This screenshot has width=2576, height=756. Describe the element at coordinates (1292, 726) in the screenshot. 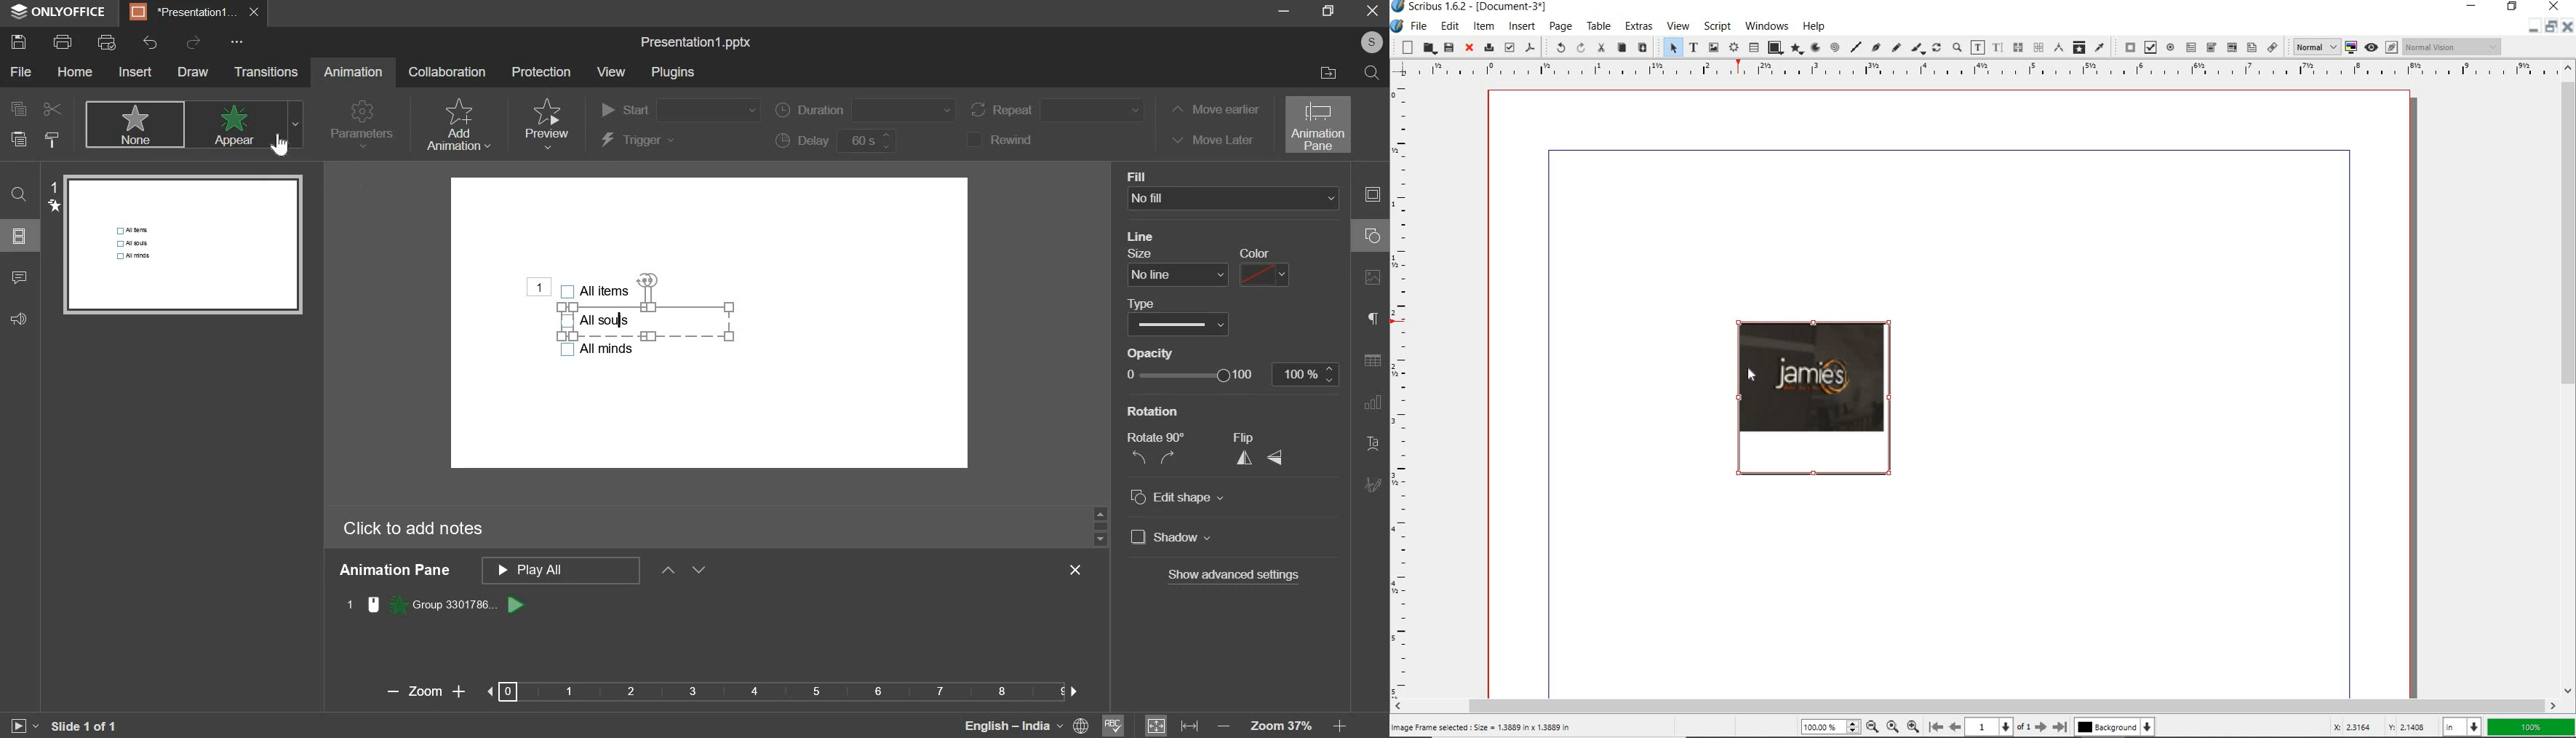

I see `zoom` at that location.